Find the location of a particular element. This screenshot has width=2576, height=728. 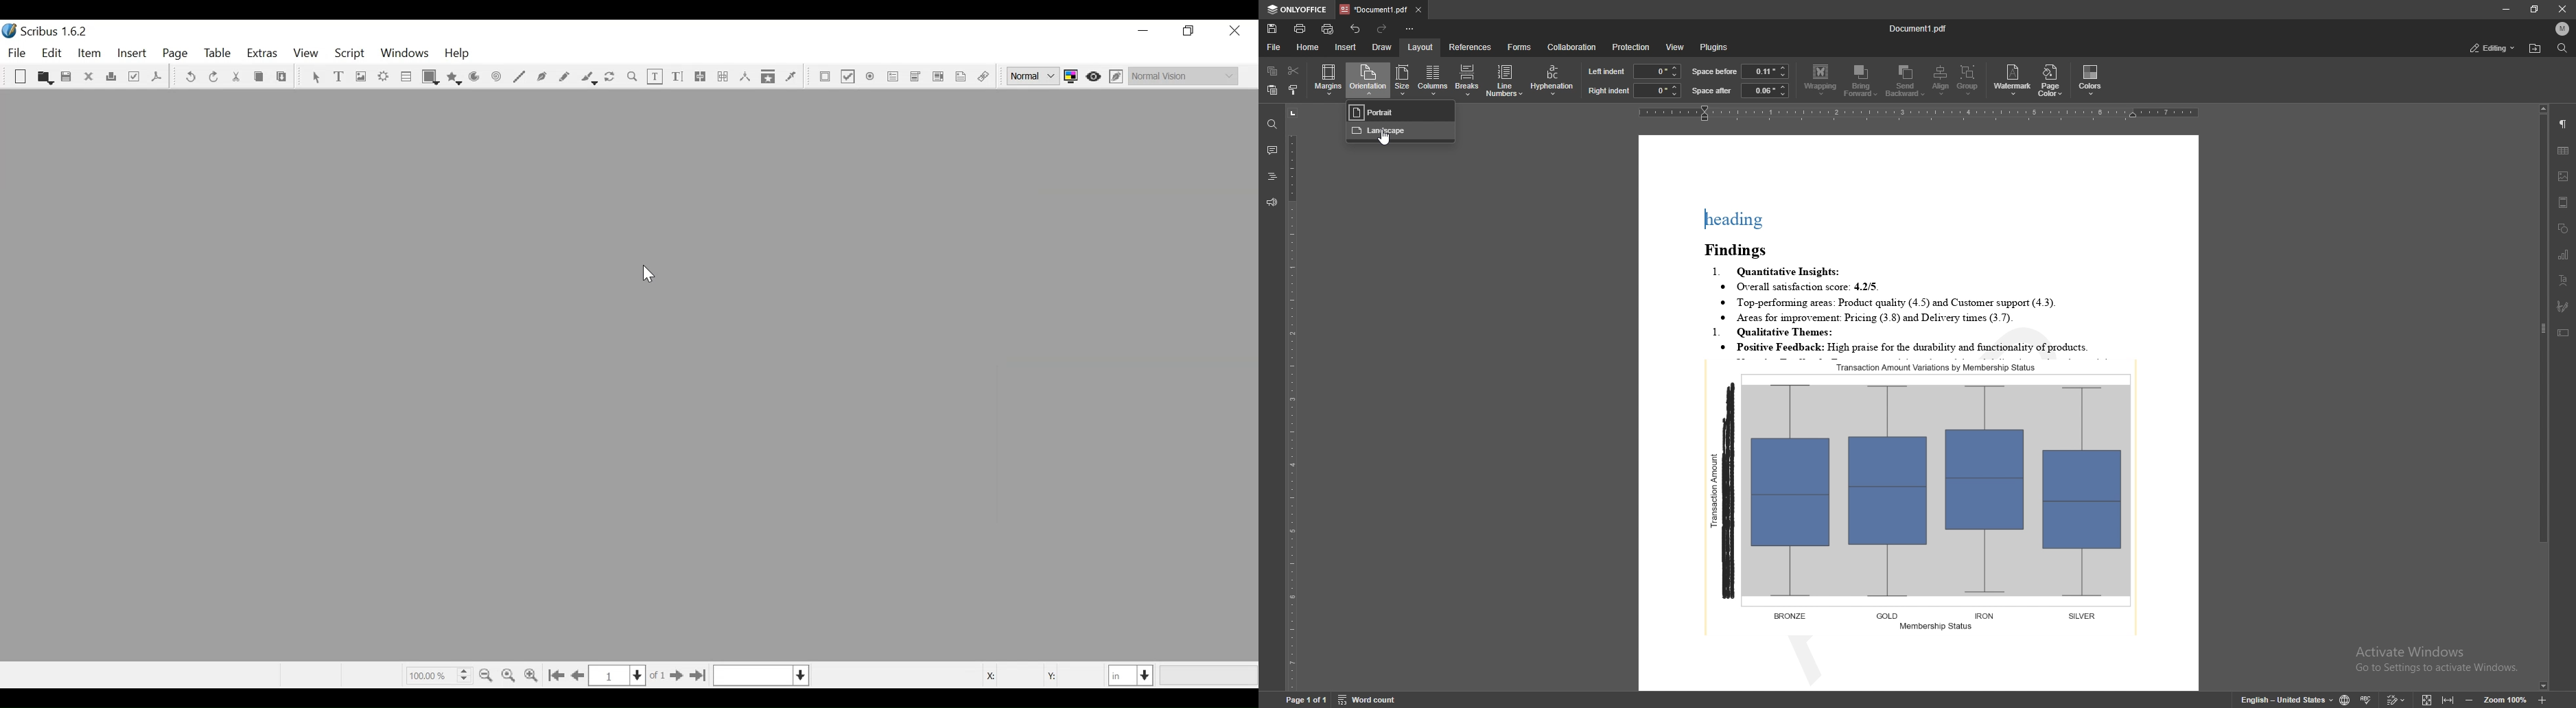

Rotate image is located at coordinates (611, 77).